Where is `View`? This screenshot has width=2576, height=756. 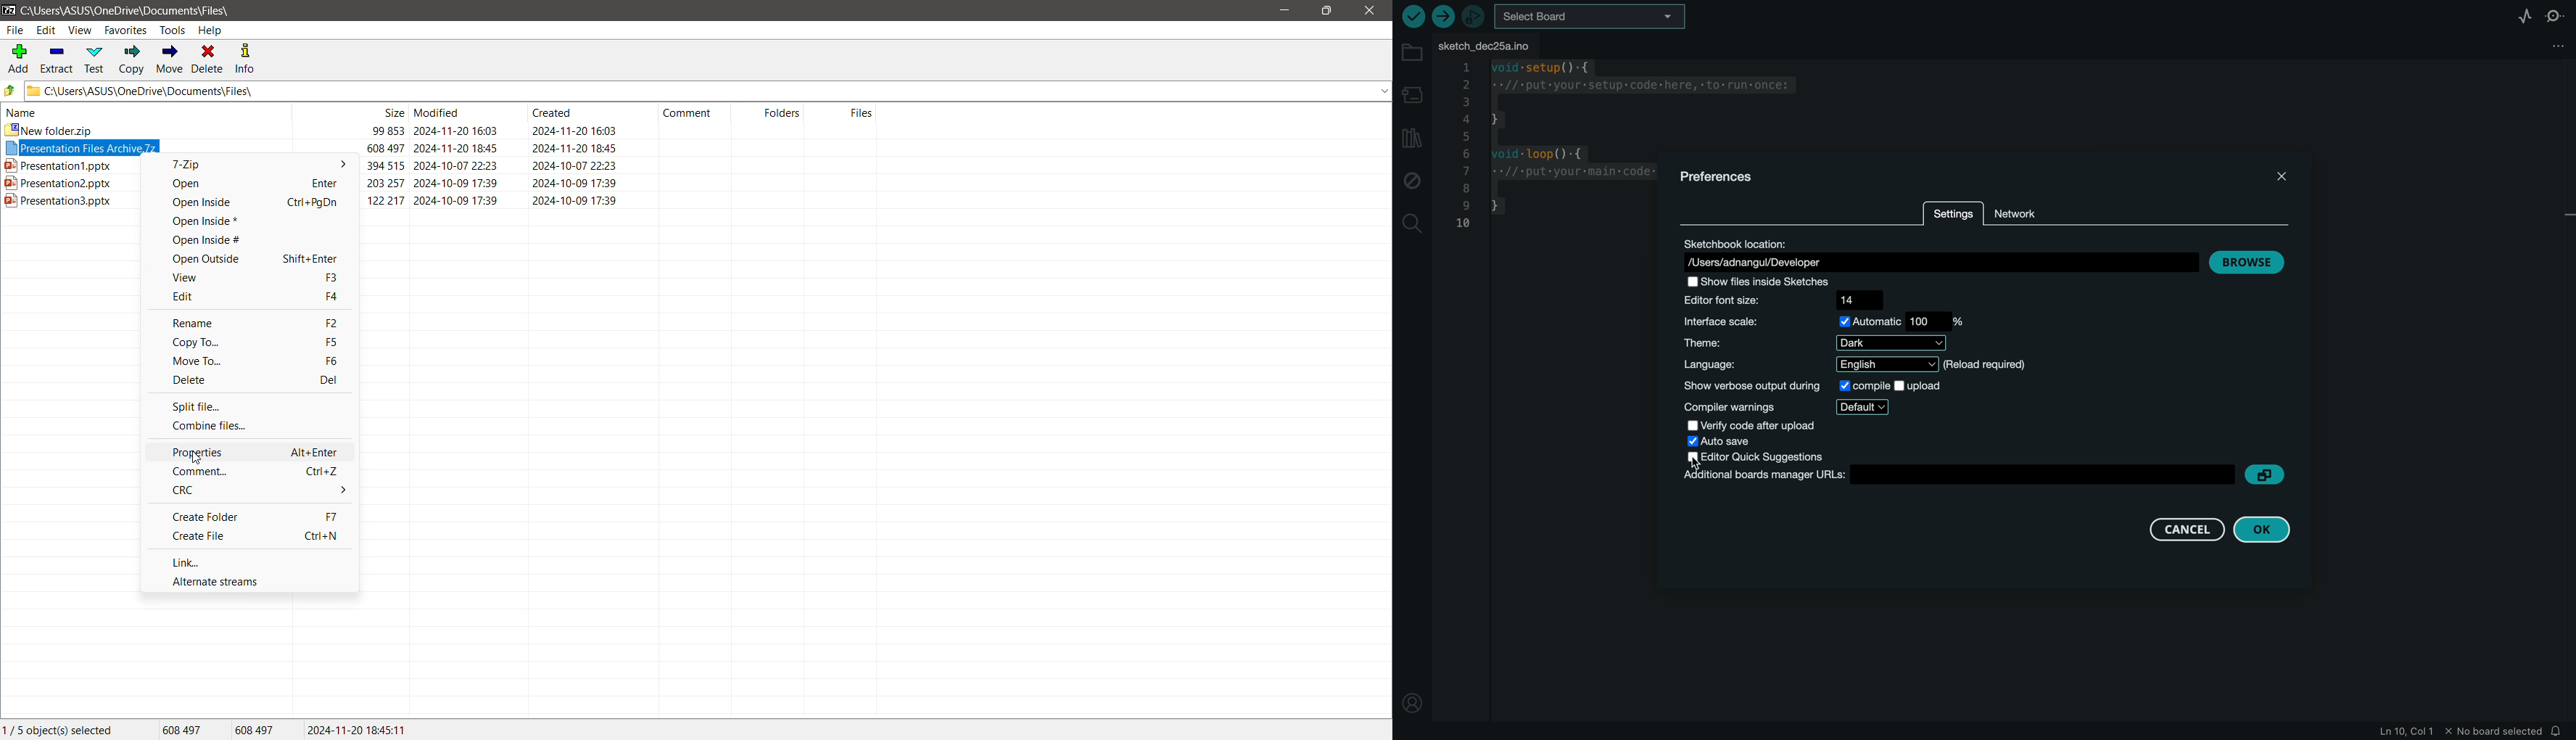
View is located at coordinates (80, 30).